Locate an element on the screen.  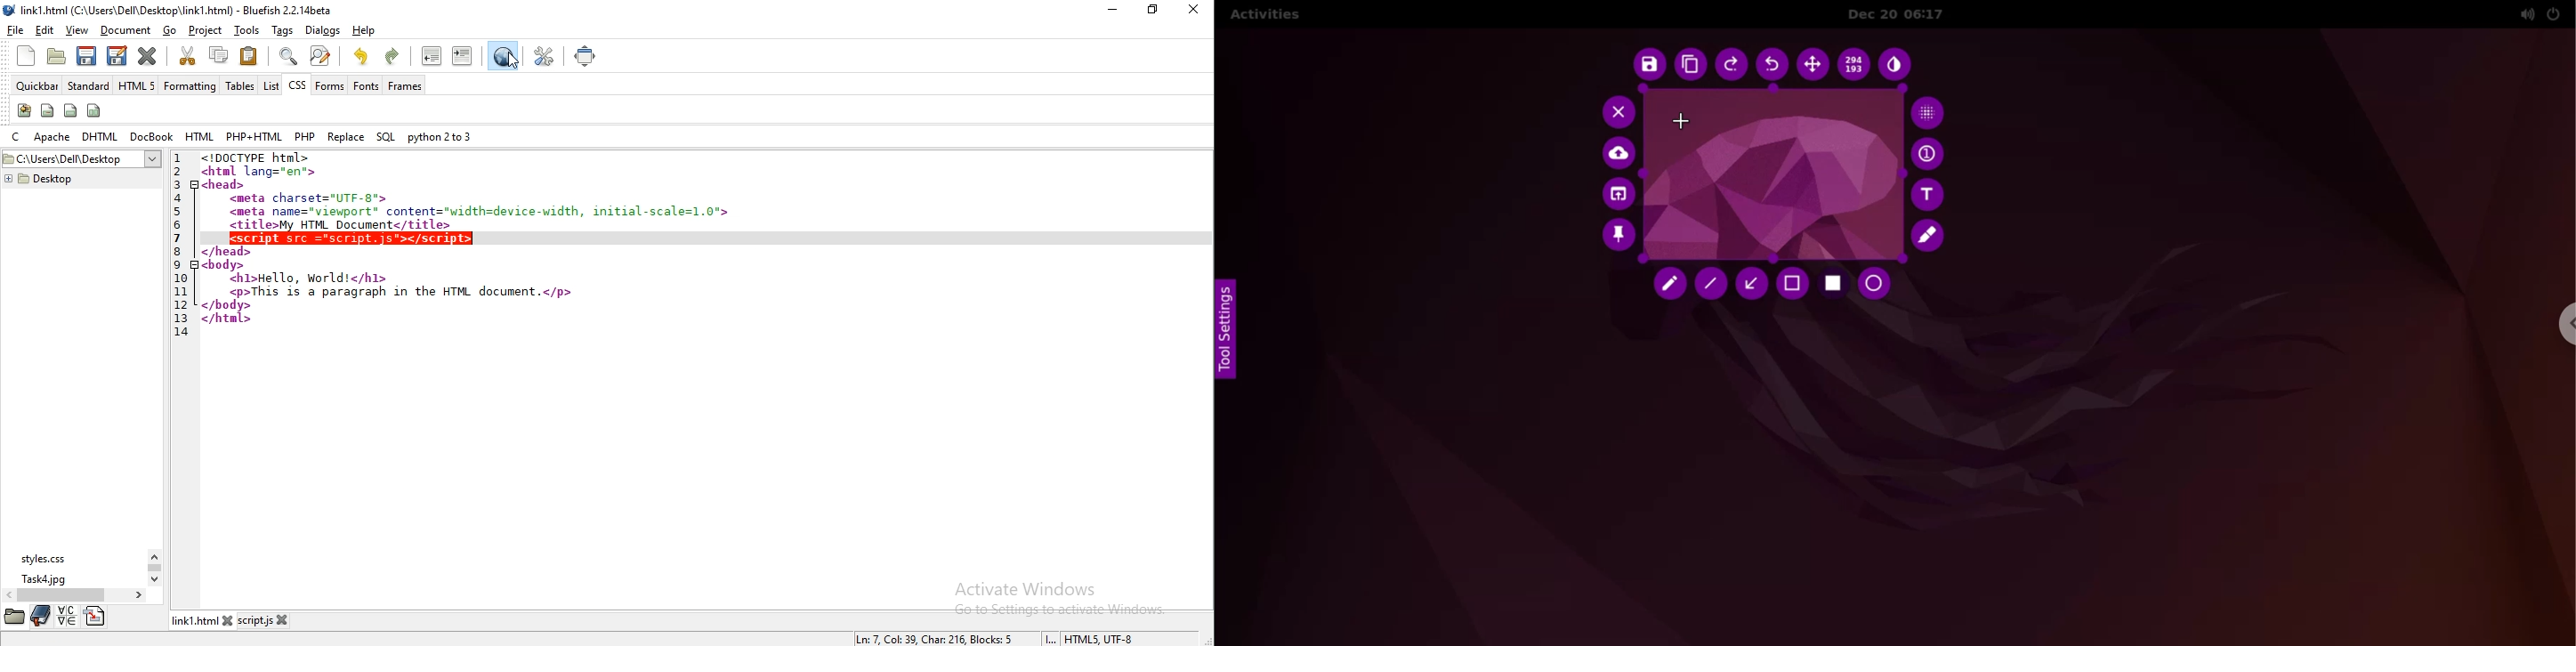
desktop is located at coordinates (38, 179).